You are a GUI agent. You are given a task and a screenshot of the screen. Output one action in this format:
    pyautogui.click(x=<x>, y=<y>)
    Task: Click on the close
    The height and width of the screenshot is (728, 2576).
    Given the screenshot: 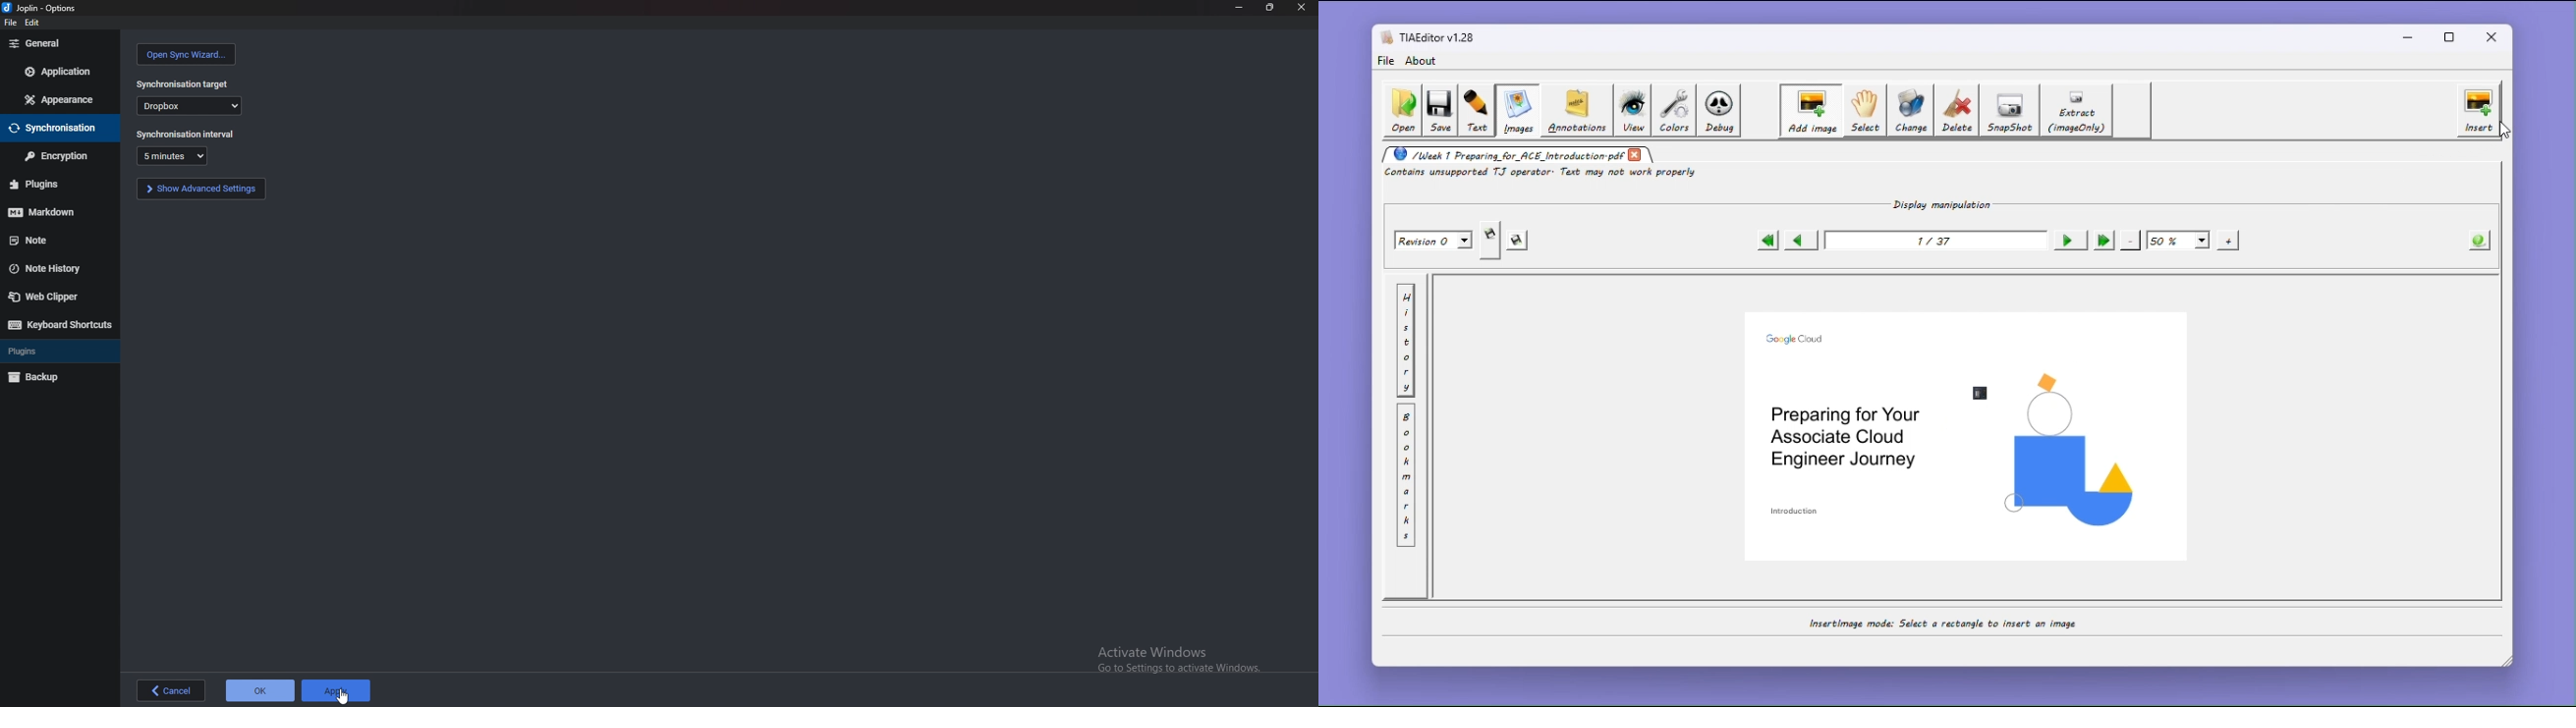 What is the action you would take?
    pyautogui.click(x=1301, y=8)
    